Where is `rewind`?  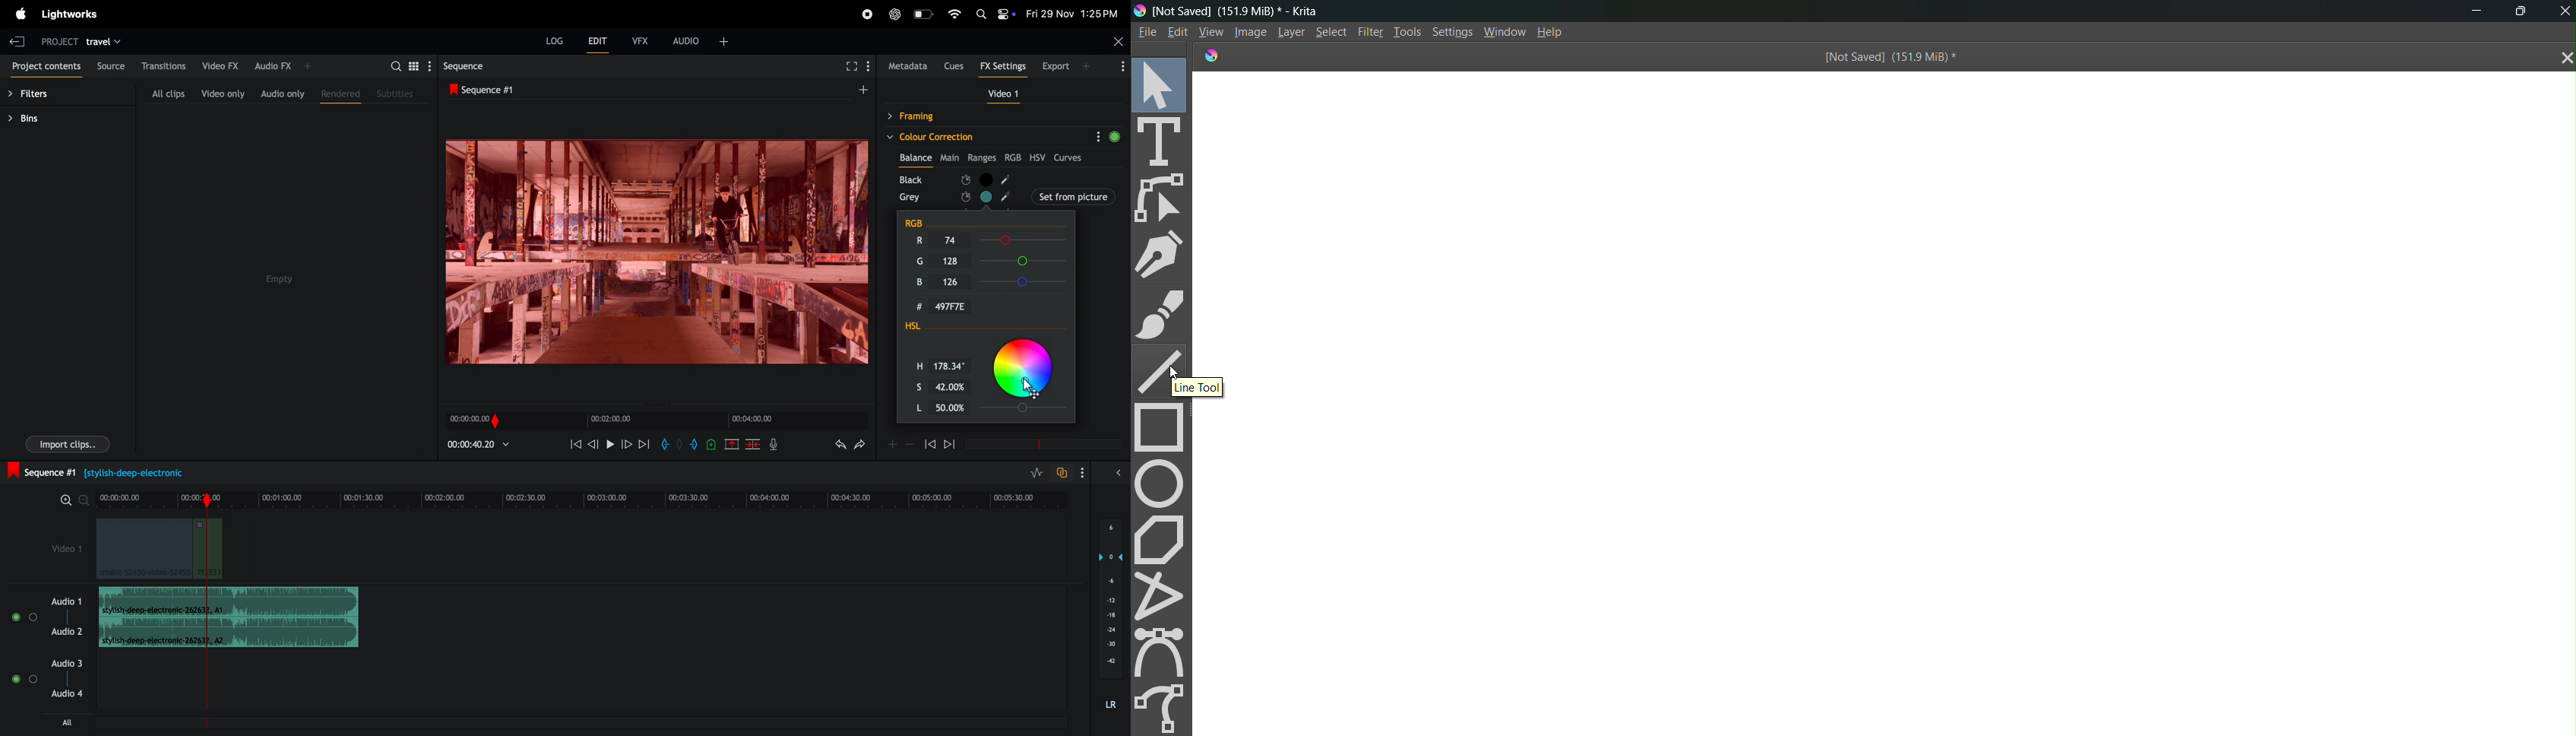
rewind is located at coordinates (930, 445).